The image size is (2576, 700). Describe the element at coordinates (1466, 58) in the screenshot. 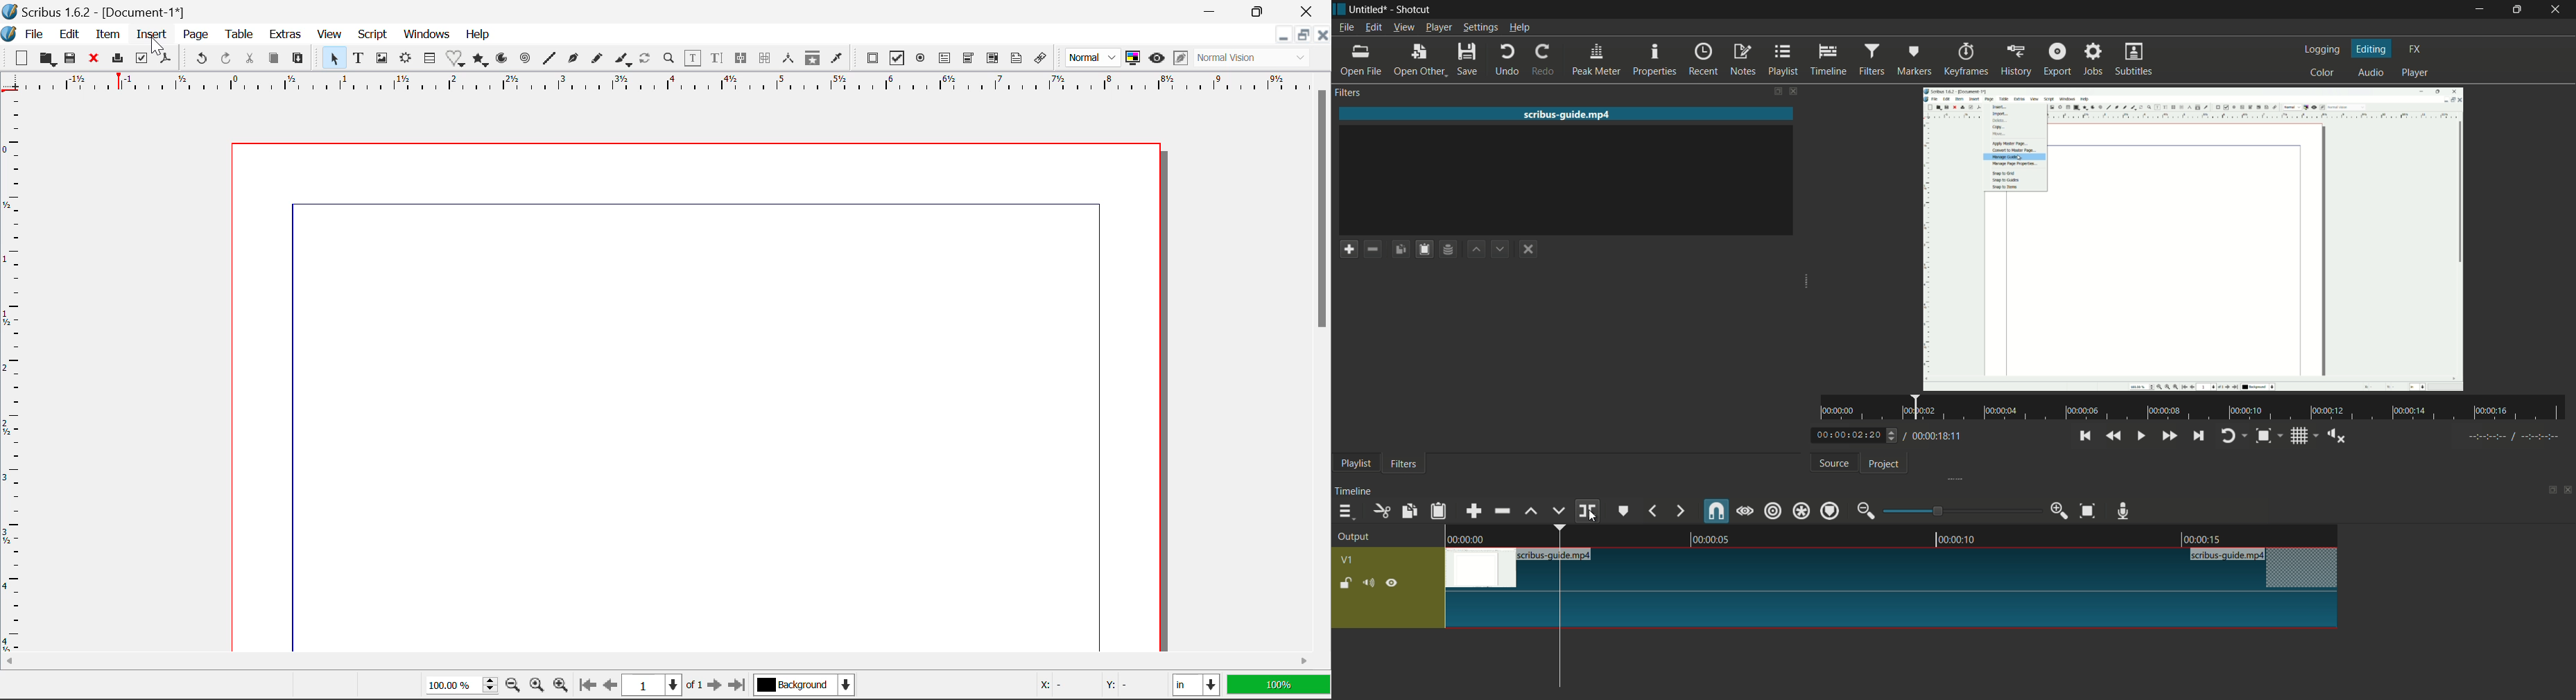

I see `save` at that location.